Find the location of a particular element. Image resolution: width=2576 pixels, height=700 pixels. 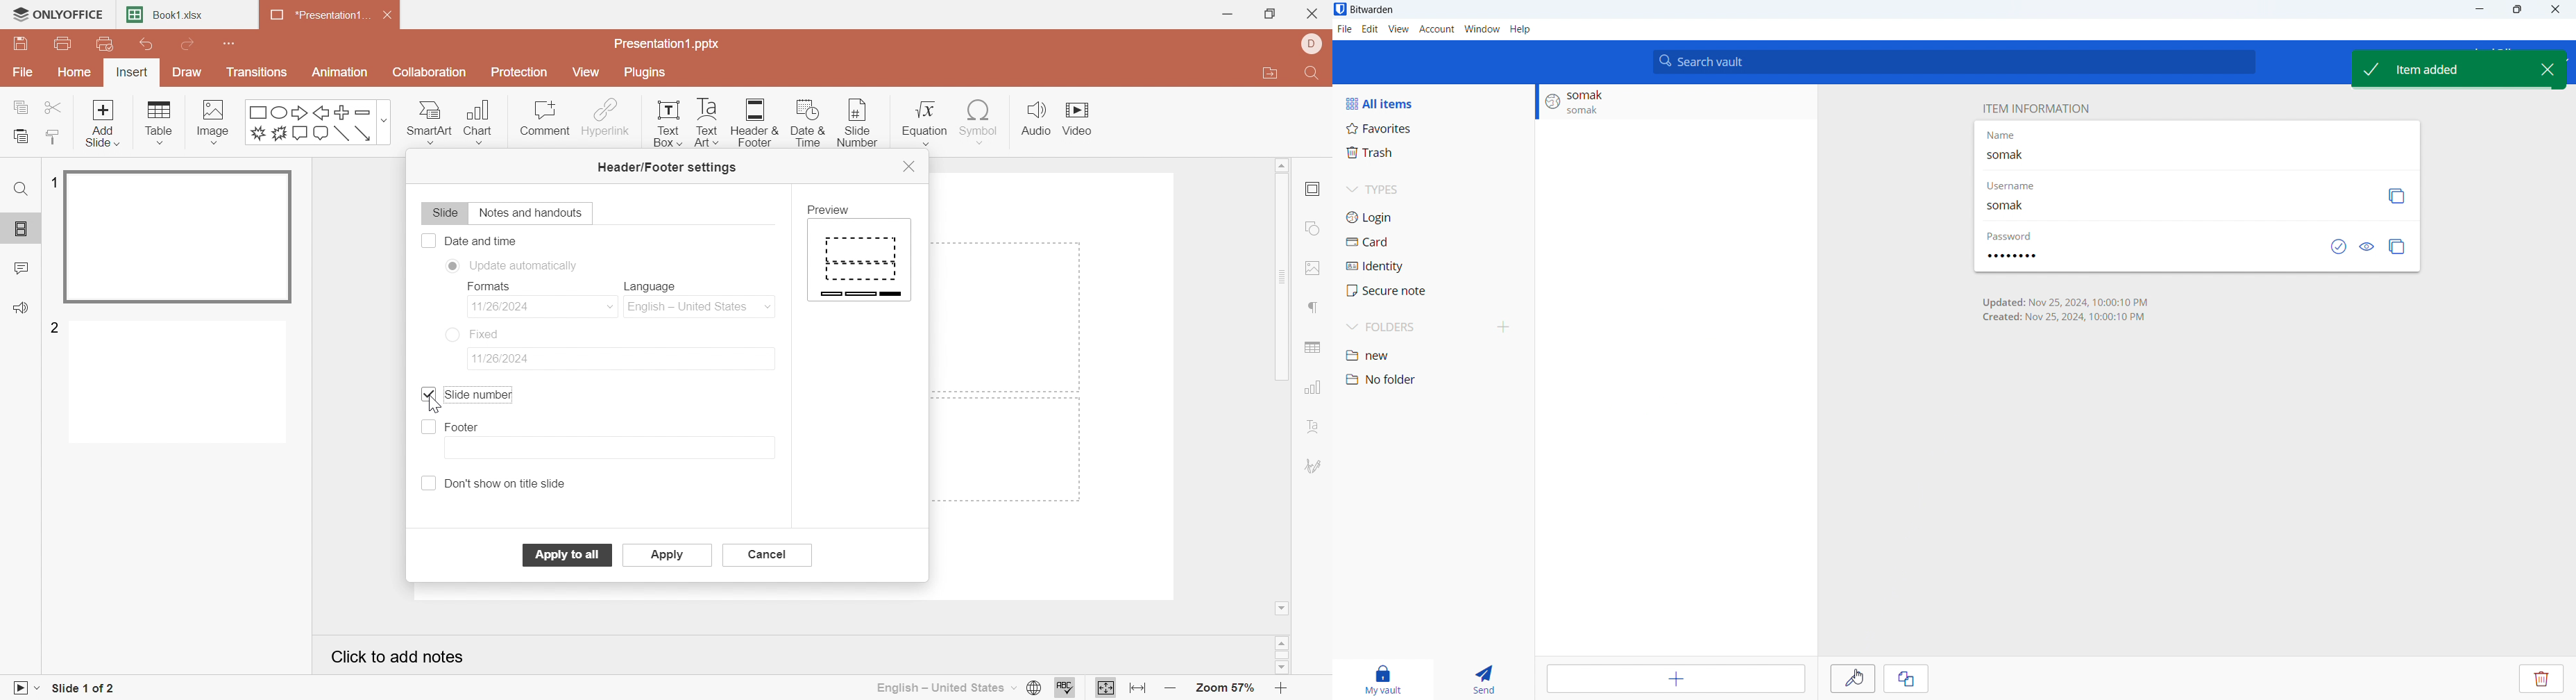

Scroll Up is located at coordinates (1285, 641).